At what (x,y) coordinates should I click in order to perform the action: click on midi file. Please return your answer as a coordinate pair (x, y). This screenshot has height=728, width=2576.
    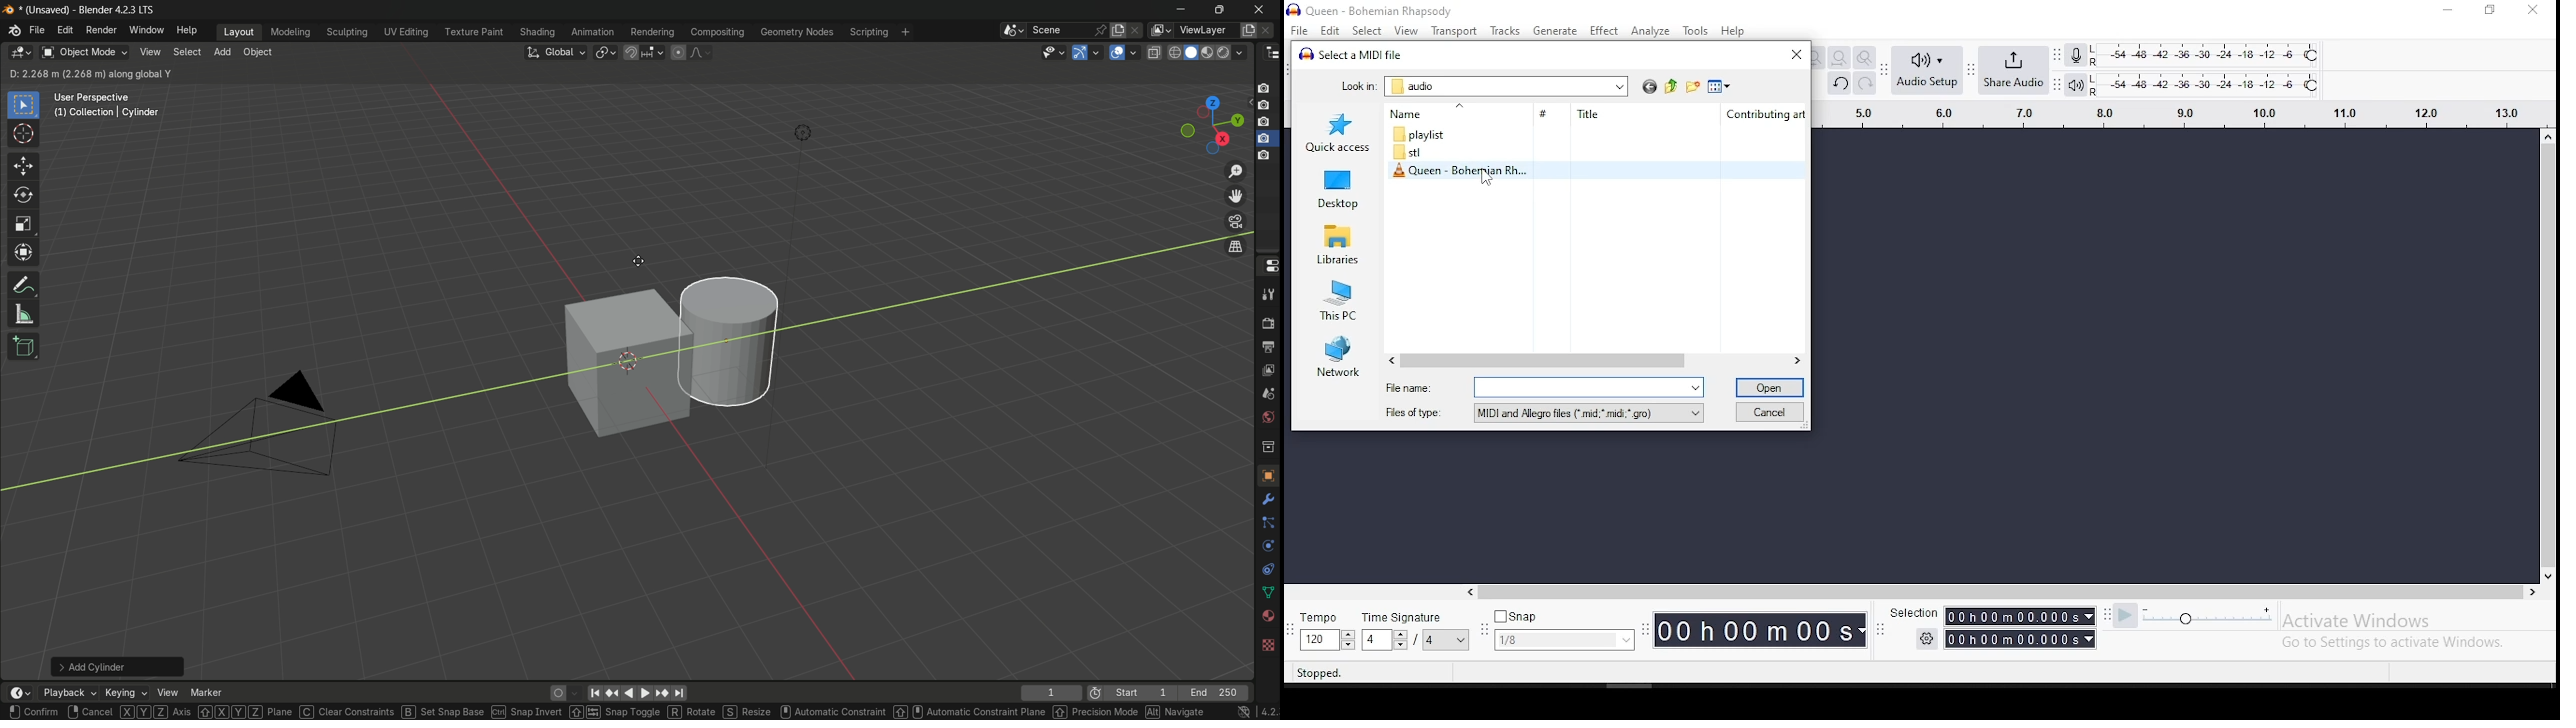
    Looking at the image, I should click on (1461, 172).